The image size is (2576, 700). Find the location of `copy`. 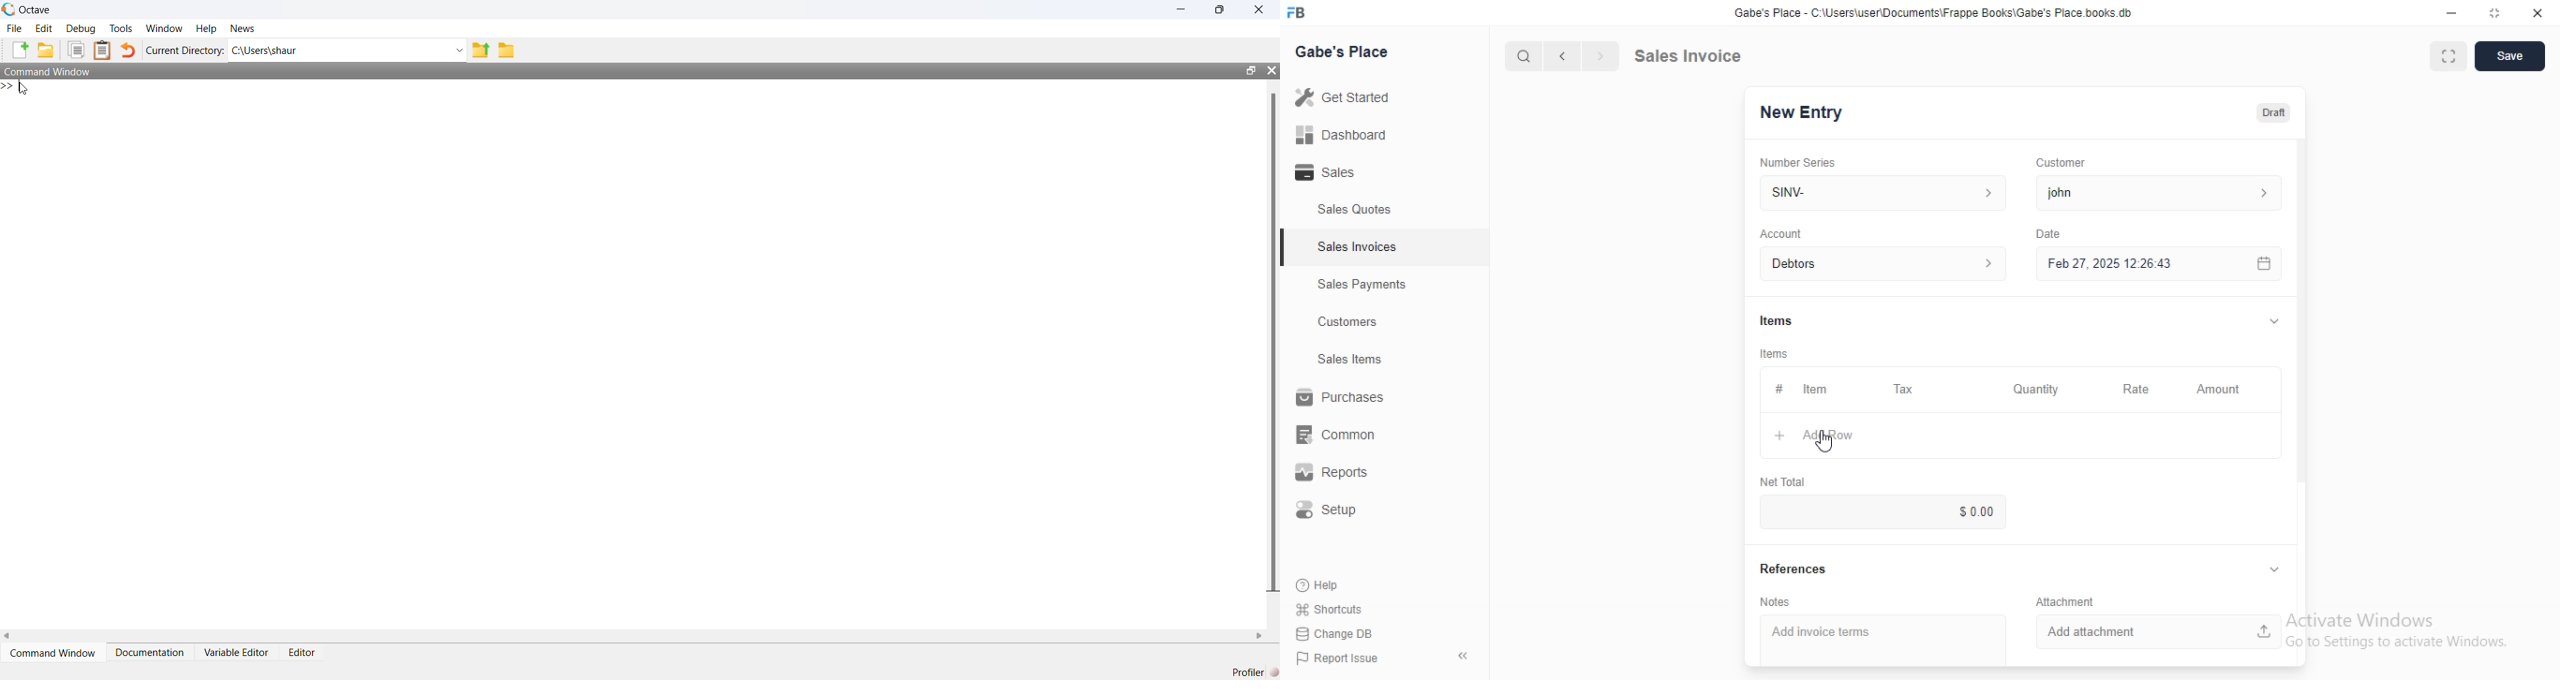

copy is located at coordinates (75, 49).